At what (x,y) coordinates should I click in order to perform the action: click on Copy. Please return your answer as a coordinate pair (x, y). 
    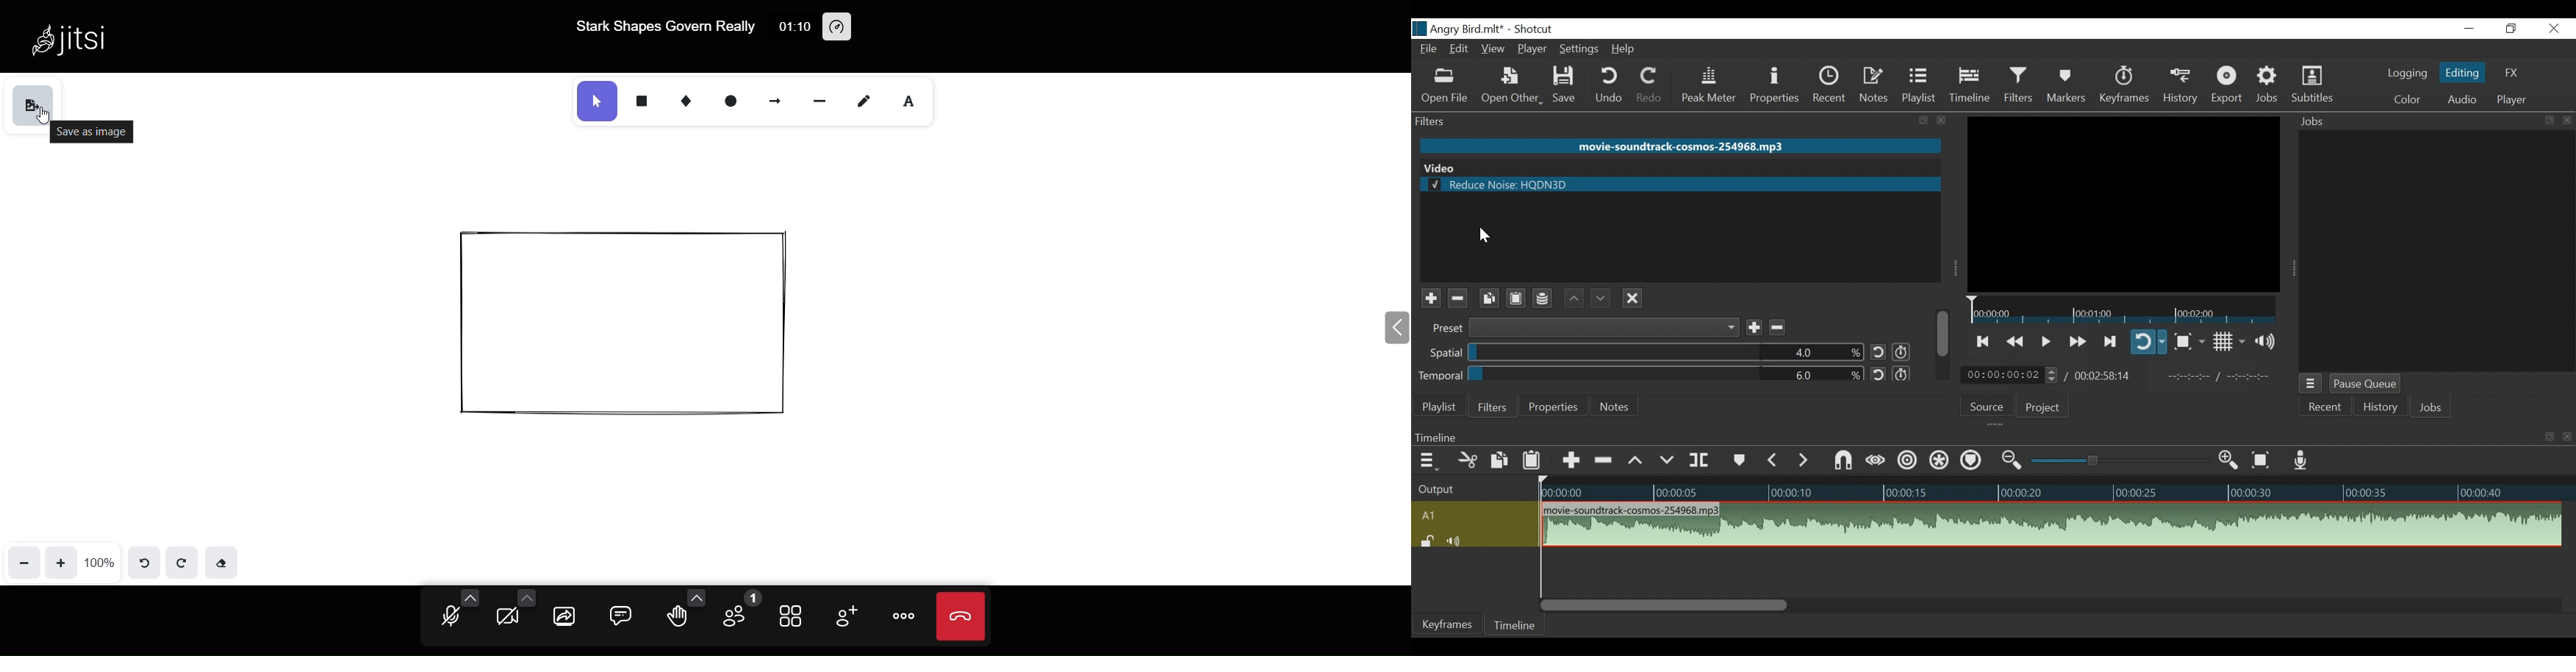
    Looking at the image, I should click on (1499, 460).